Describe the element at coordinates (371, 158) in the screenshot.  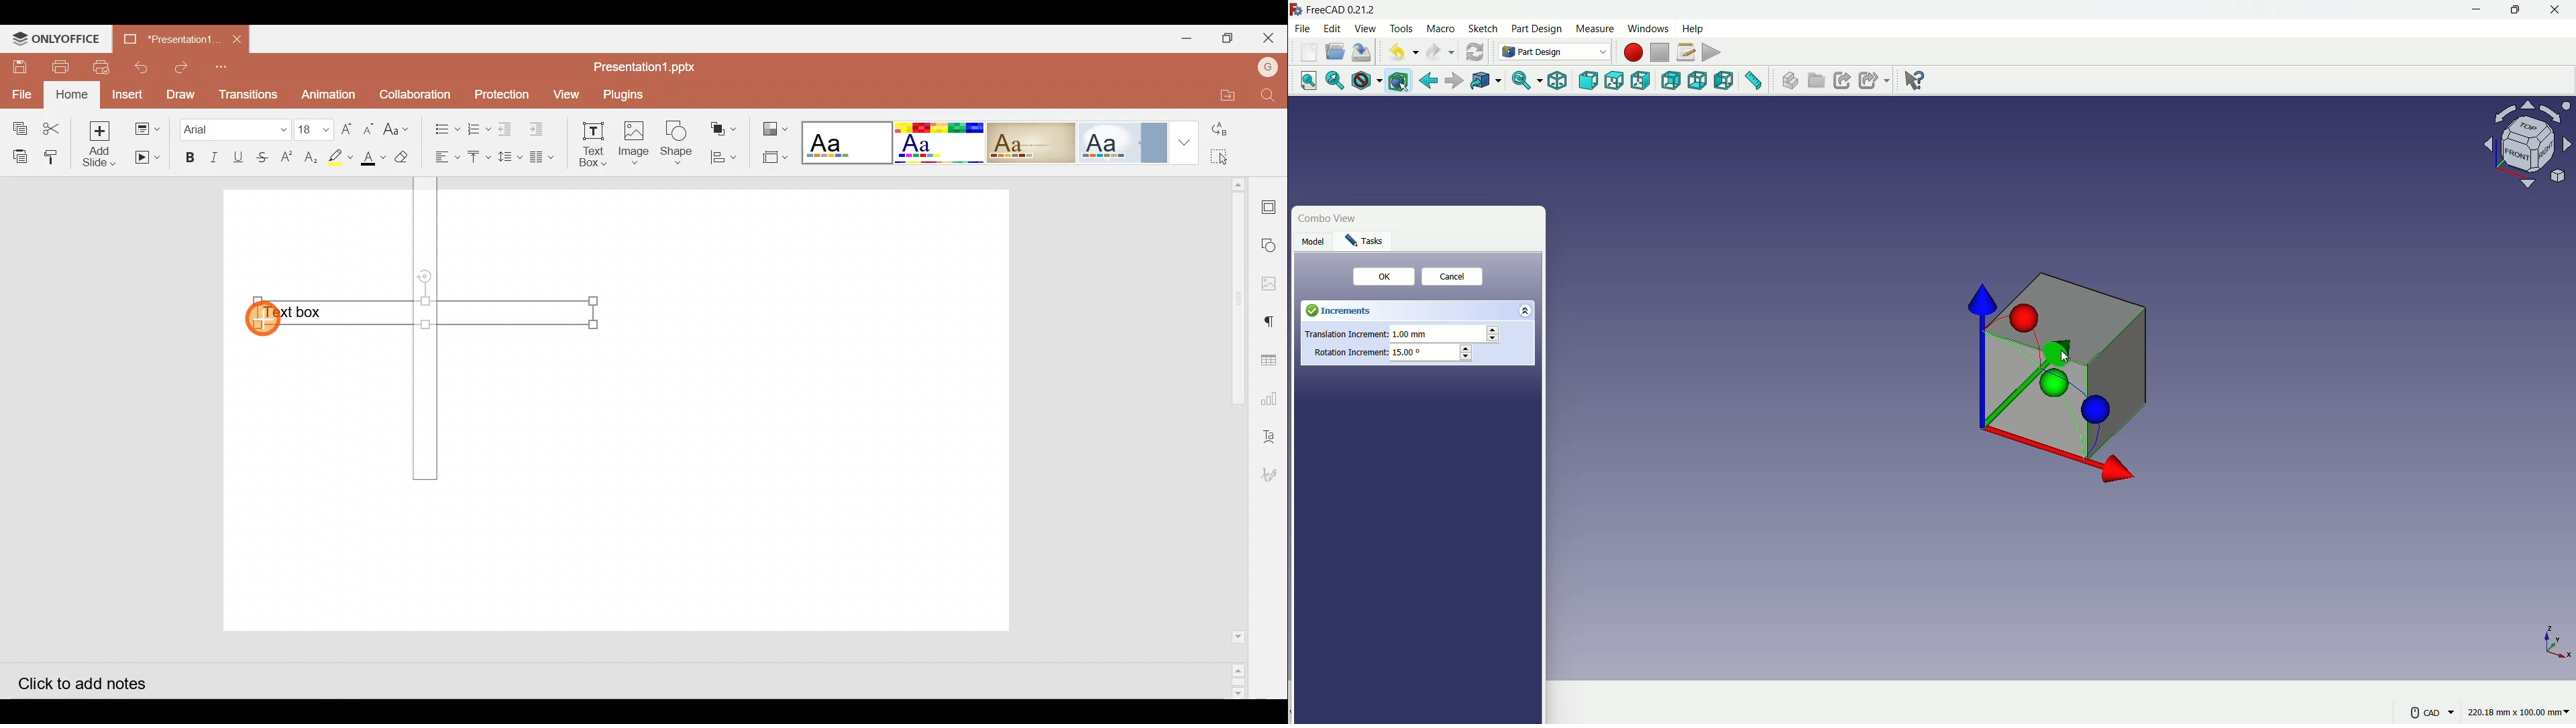
I see `Font color` at that location.